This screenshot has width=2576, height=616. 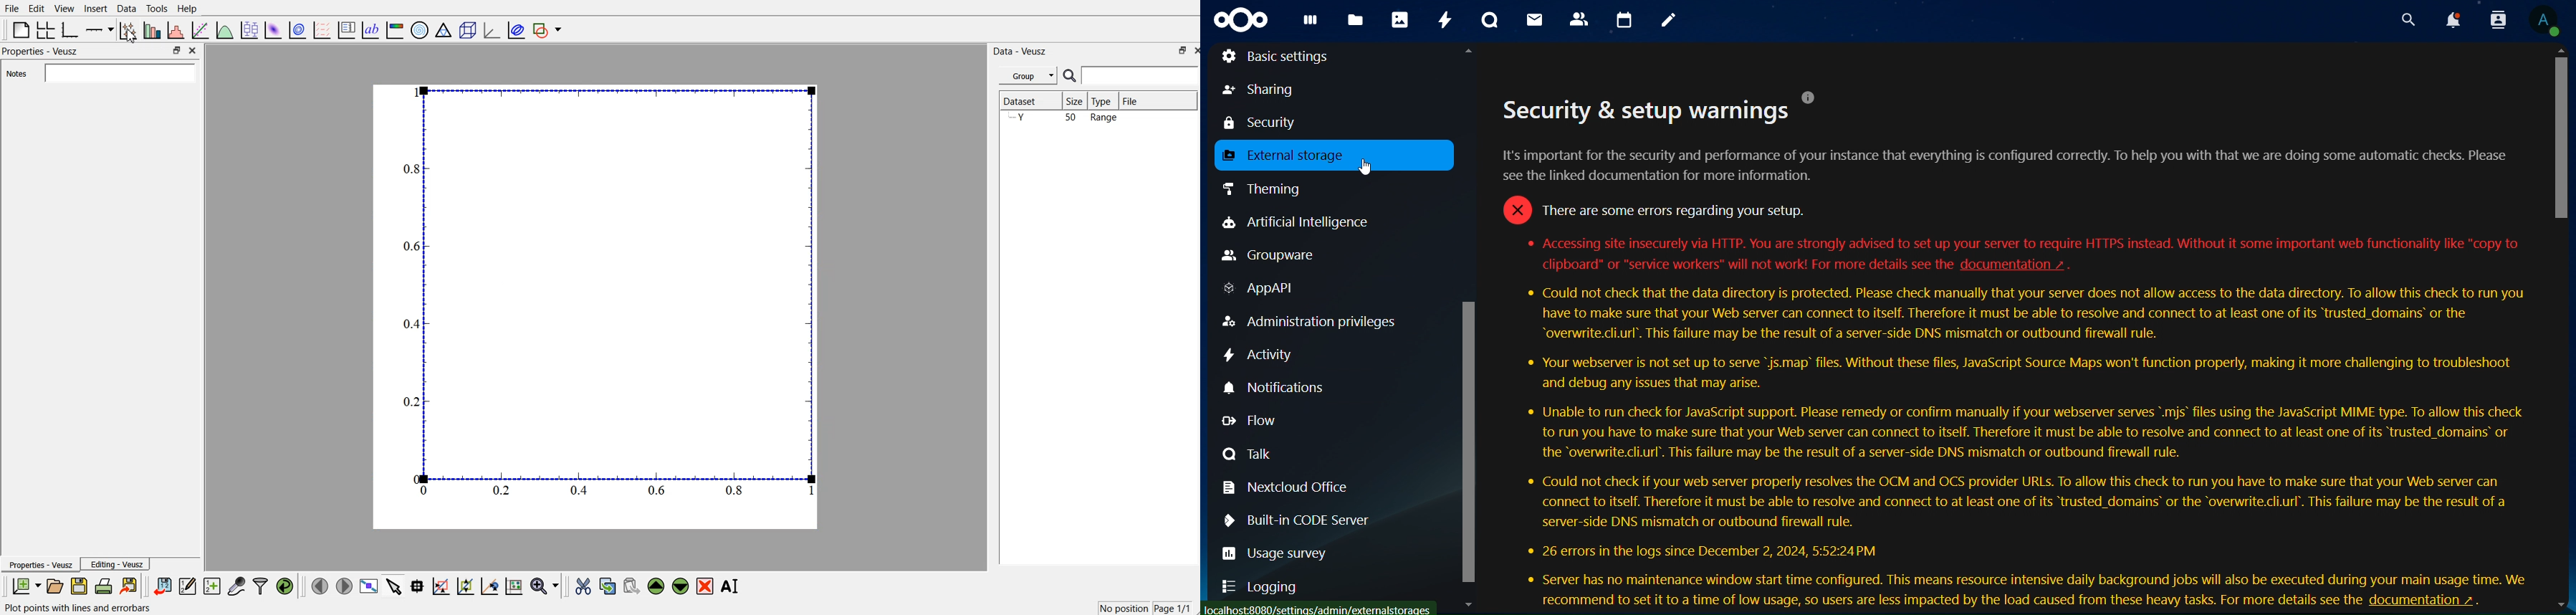 What do you see at coordinates (1078, 102) in the screenshot?
I see `Size` at bounding box center [1078, 102].